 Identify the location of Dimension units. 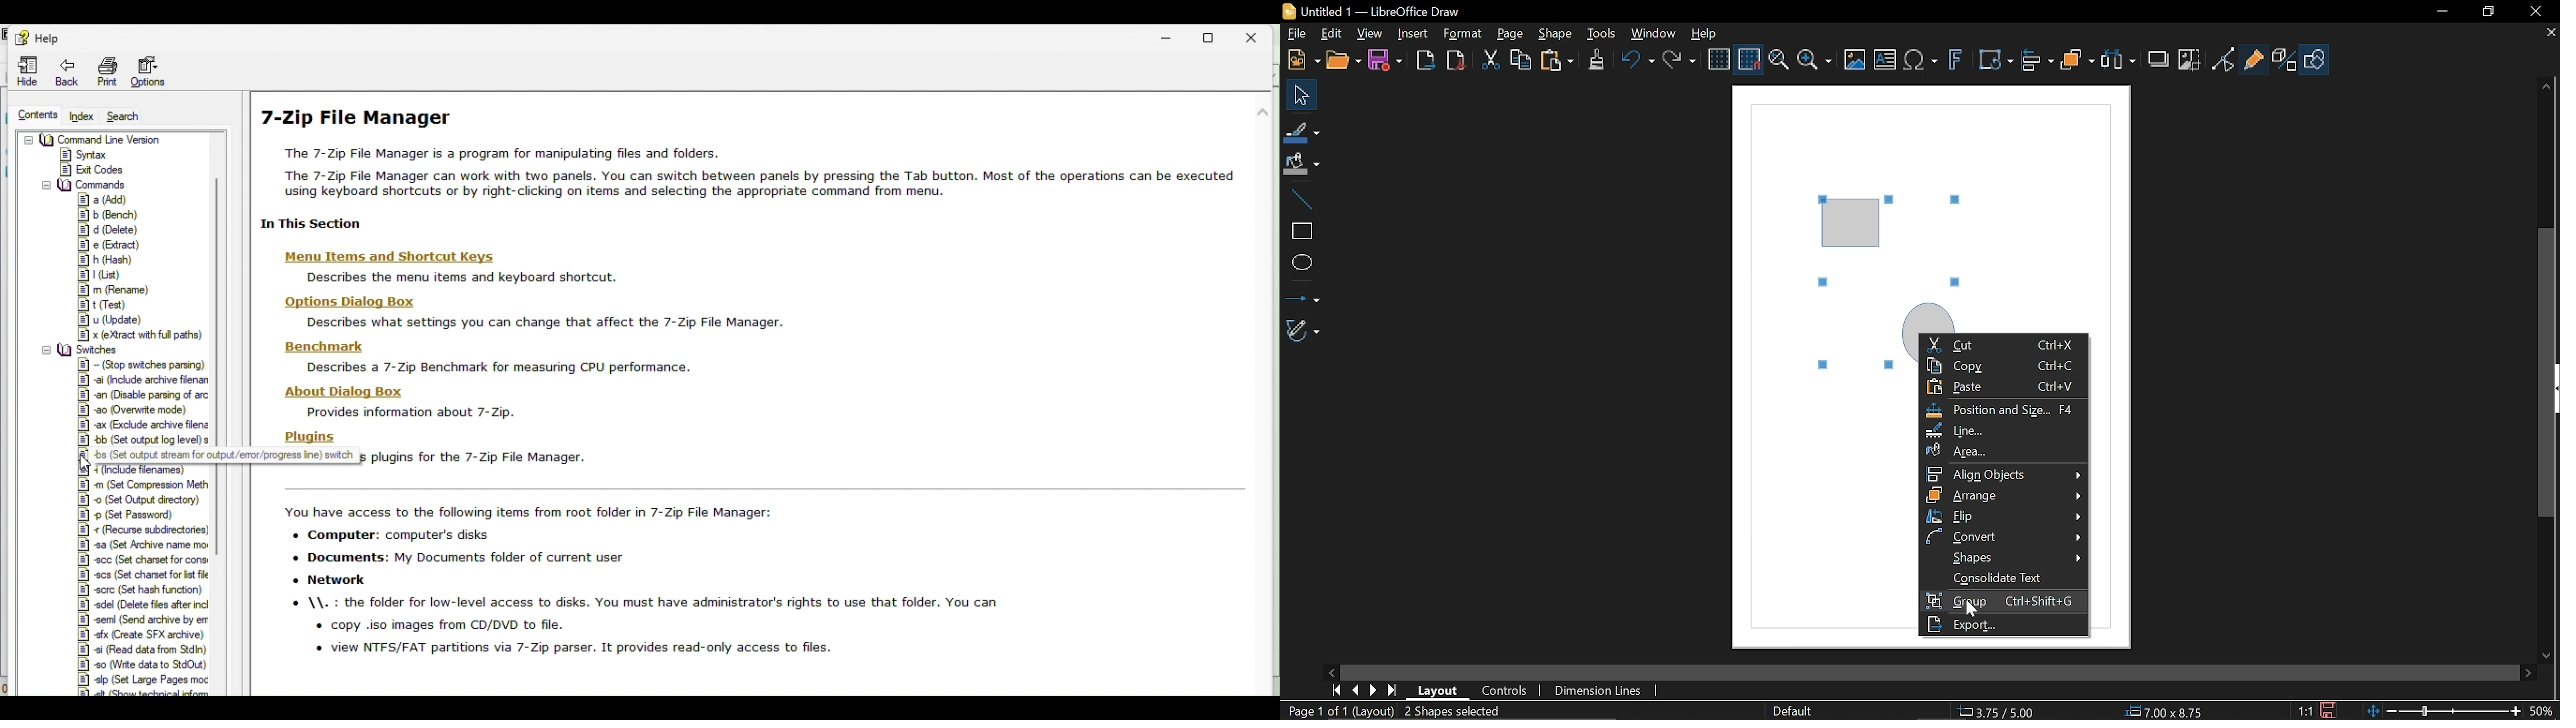
(1596, 691).